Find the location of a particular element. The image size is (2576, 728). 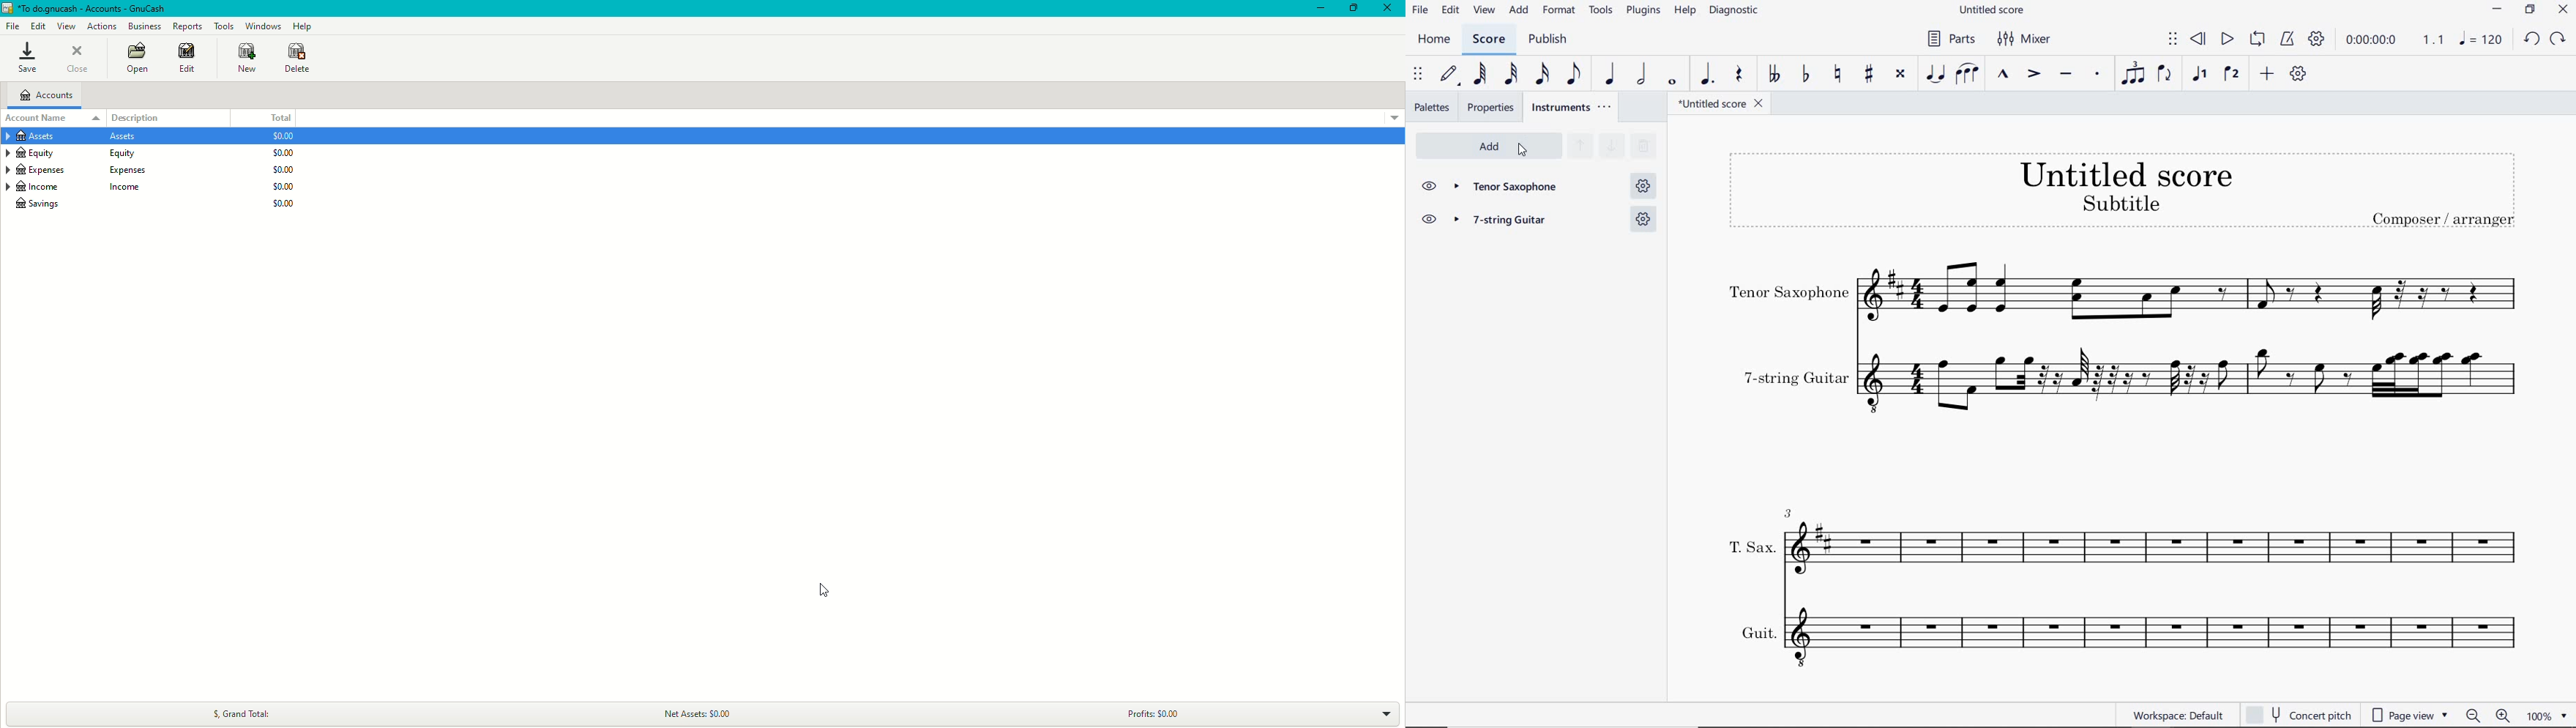

settings is located at coordinates (1644, 185).